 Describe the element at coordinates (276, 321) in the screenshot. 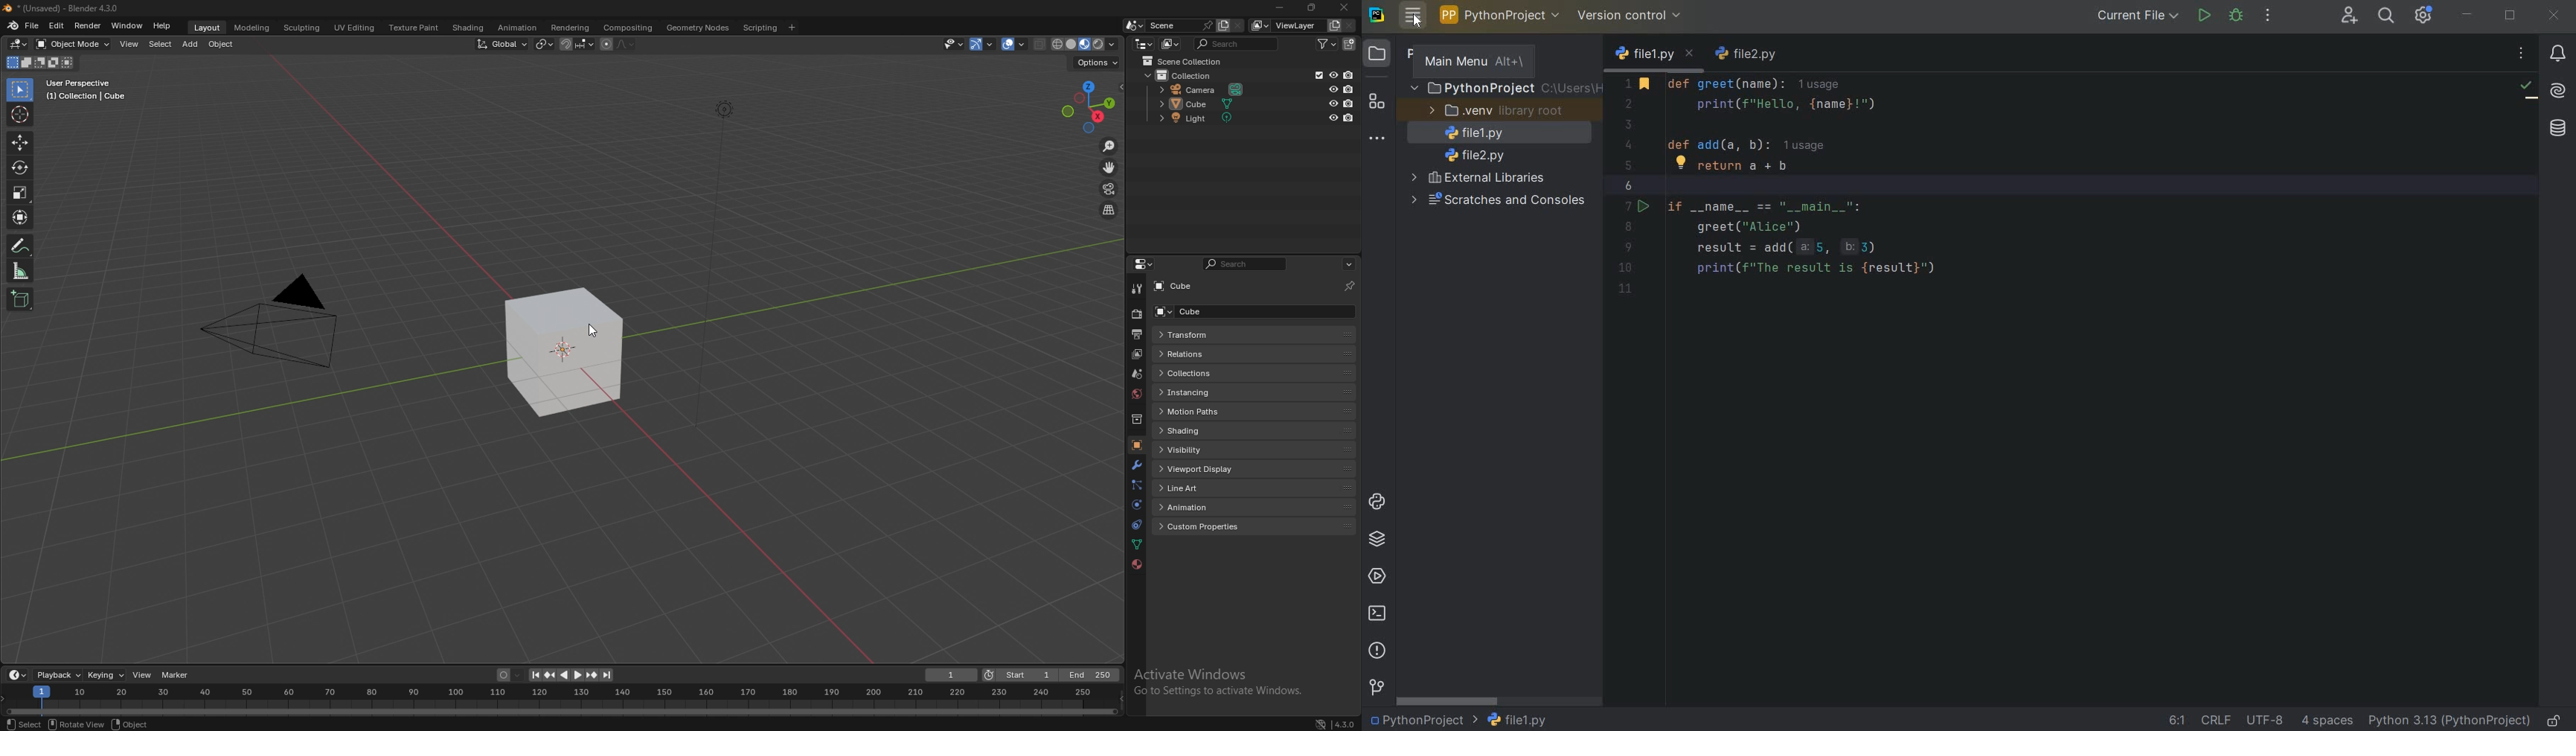

I see `pyramid` at that location.